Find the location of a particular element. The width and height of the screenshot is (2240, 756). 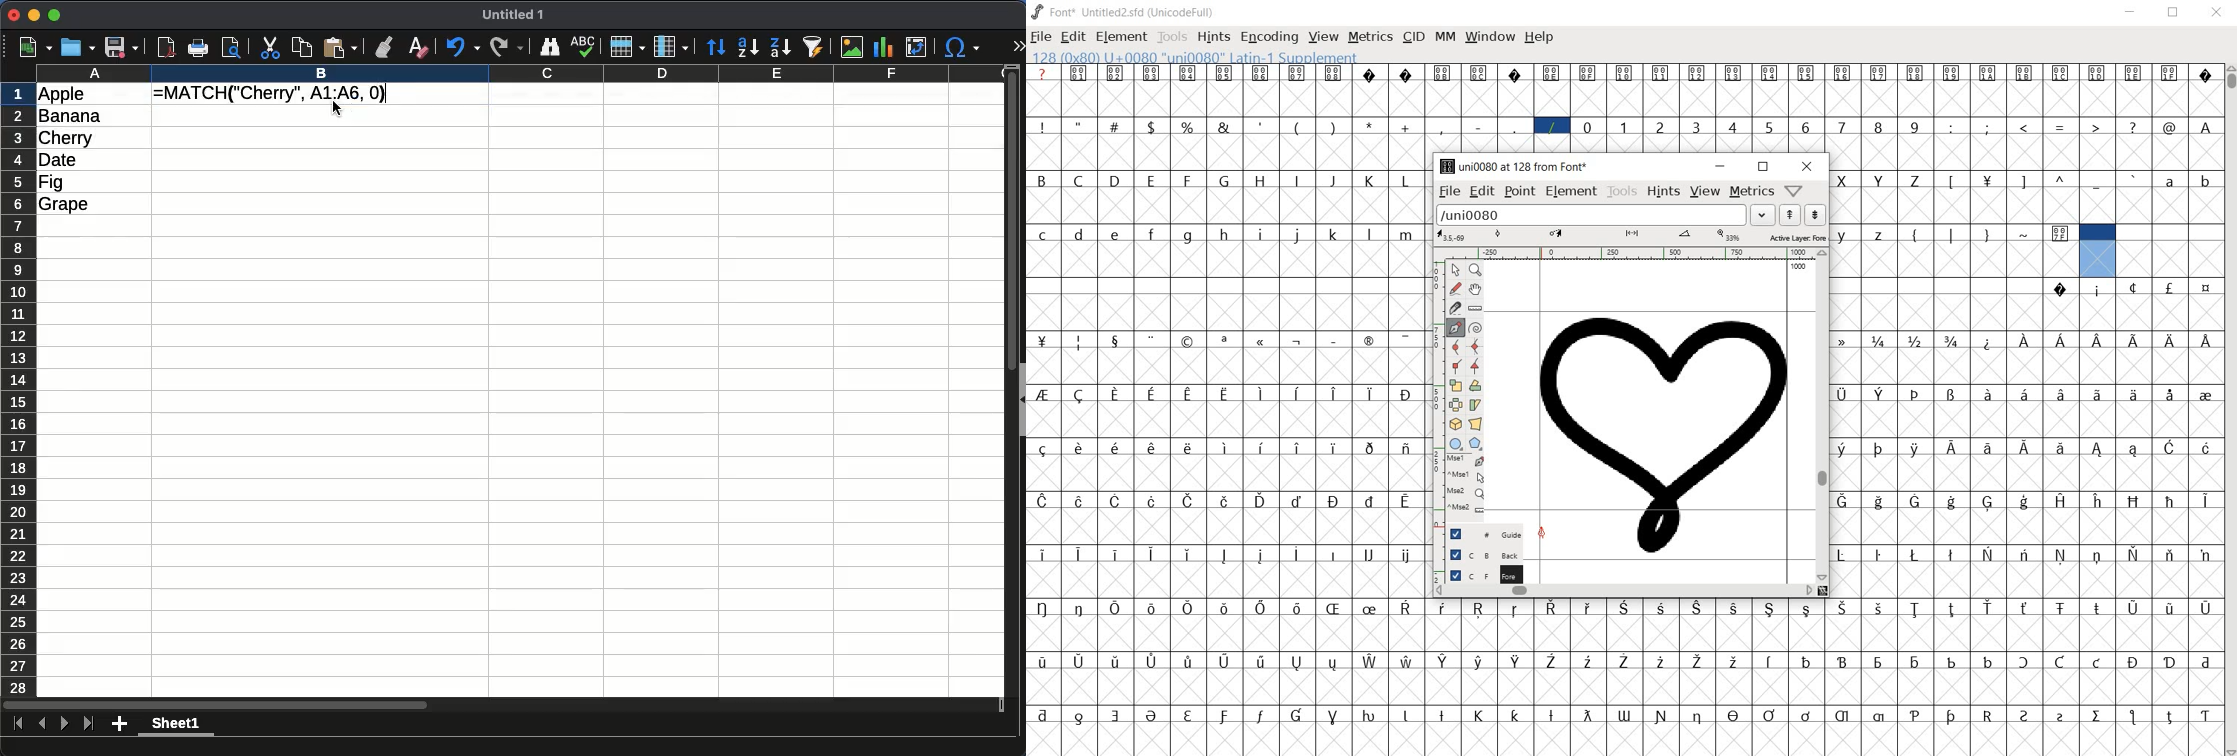

glyph is located at coordinates (1078, 125).